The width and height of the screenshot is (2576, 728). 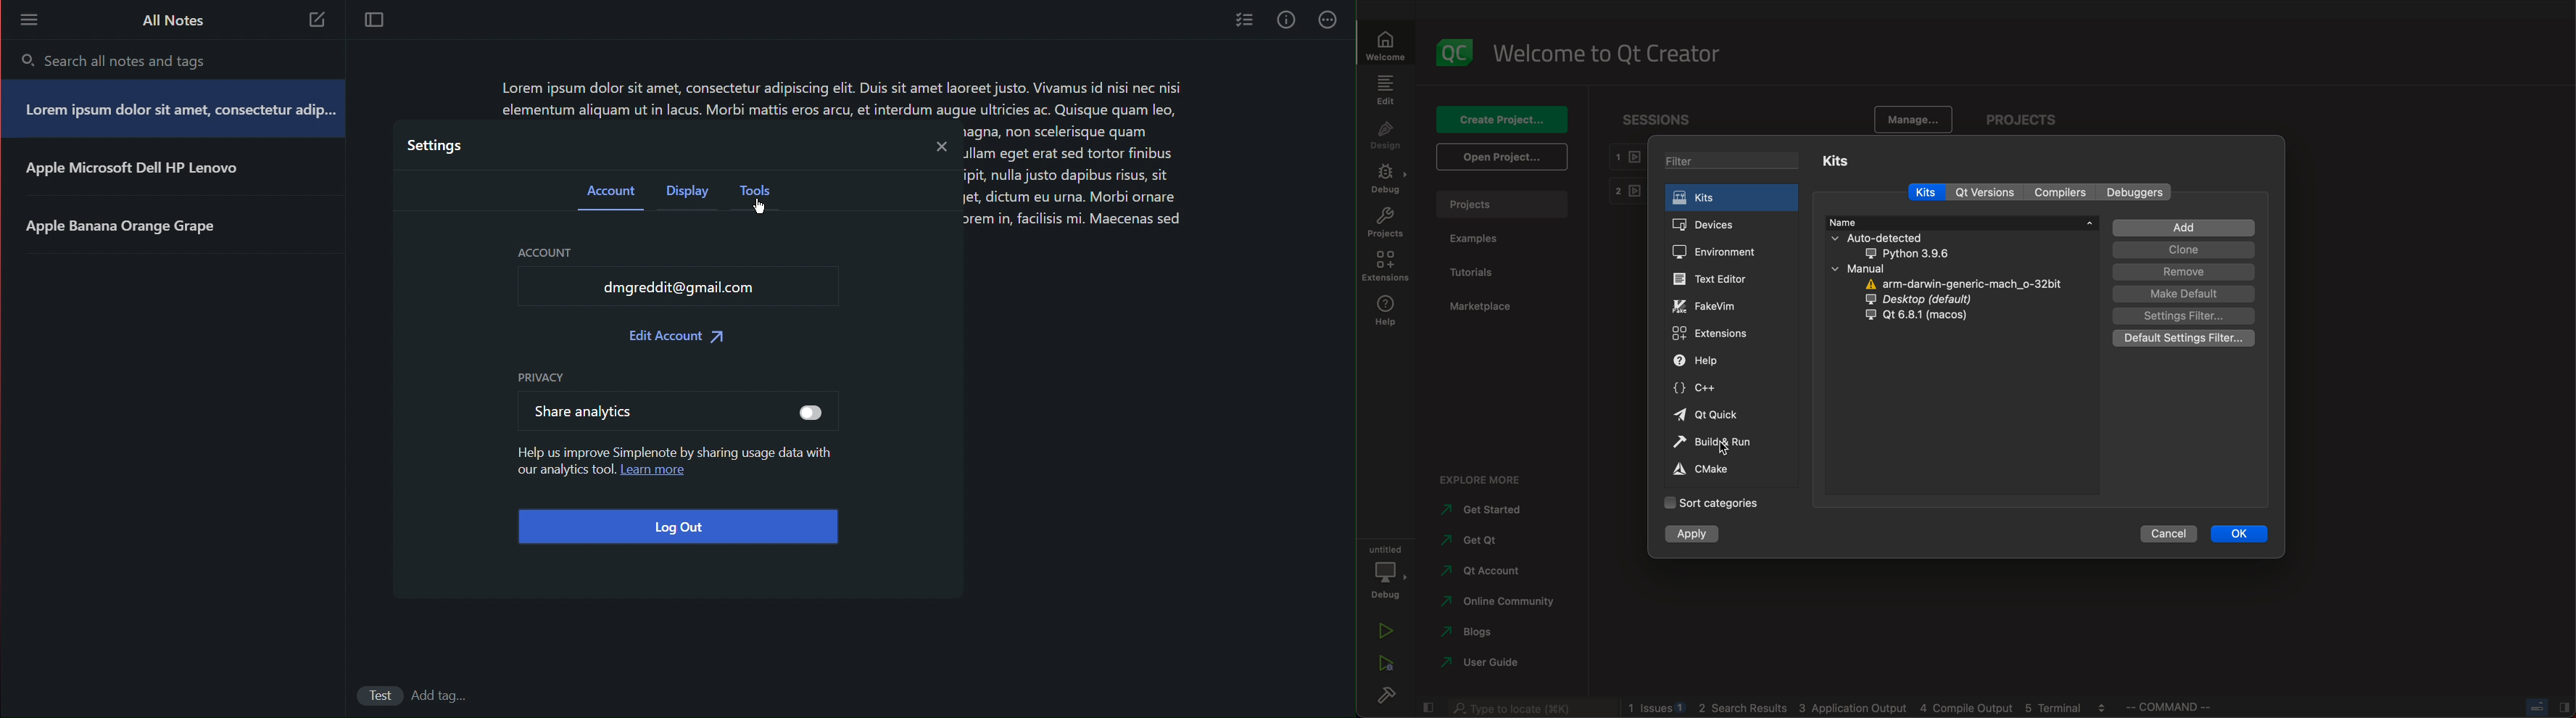 What do you see at coordinates (2186, 339) in the screenshot?
I see `default` at bounding box center [2186, 339].